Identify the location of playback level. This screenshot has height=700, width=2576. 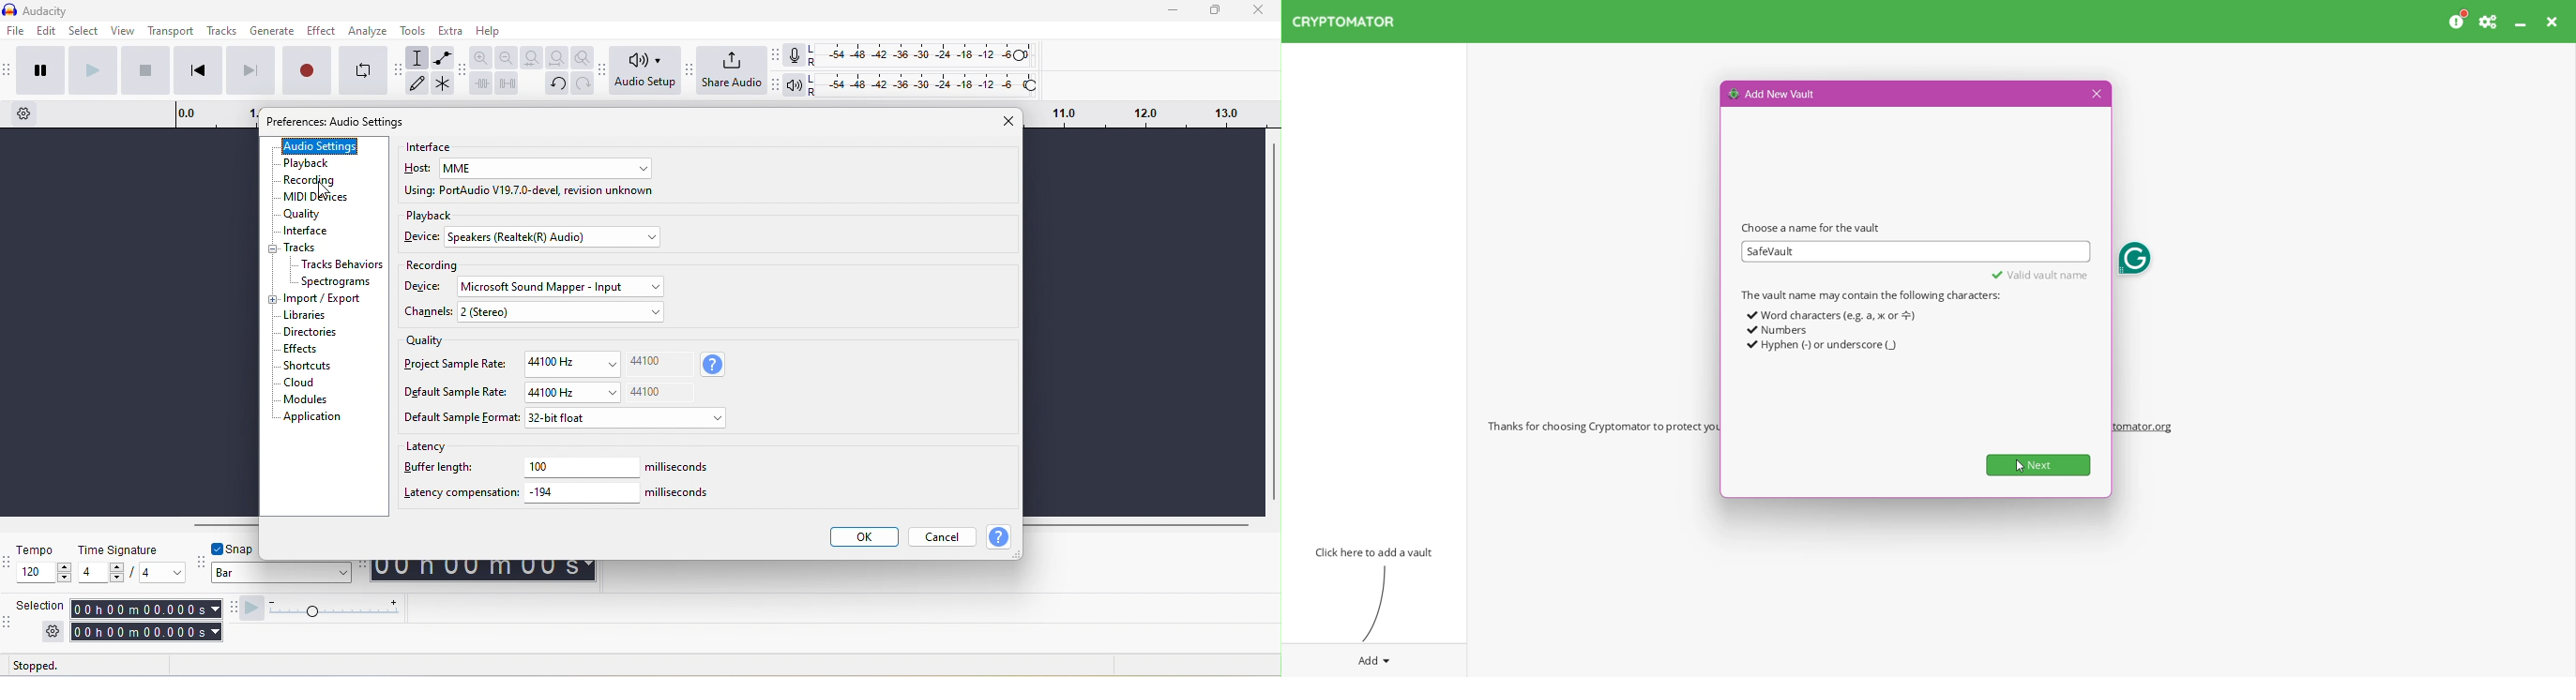
(923, 85).